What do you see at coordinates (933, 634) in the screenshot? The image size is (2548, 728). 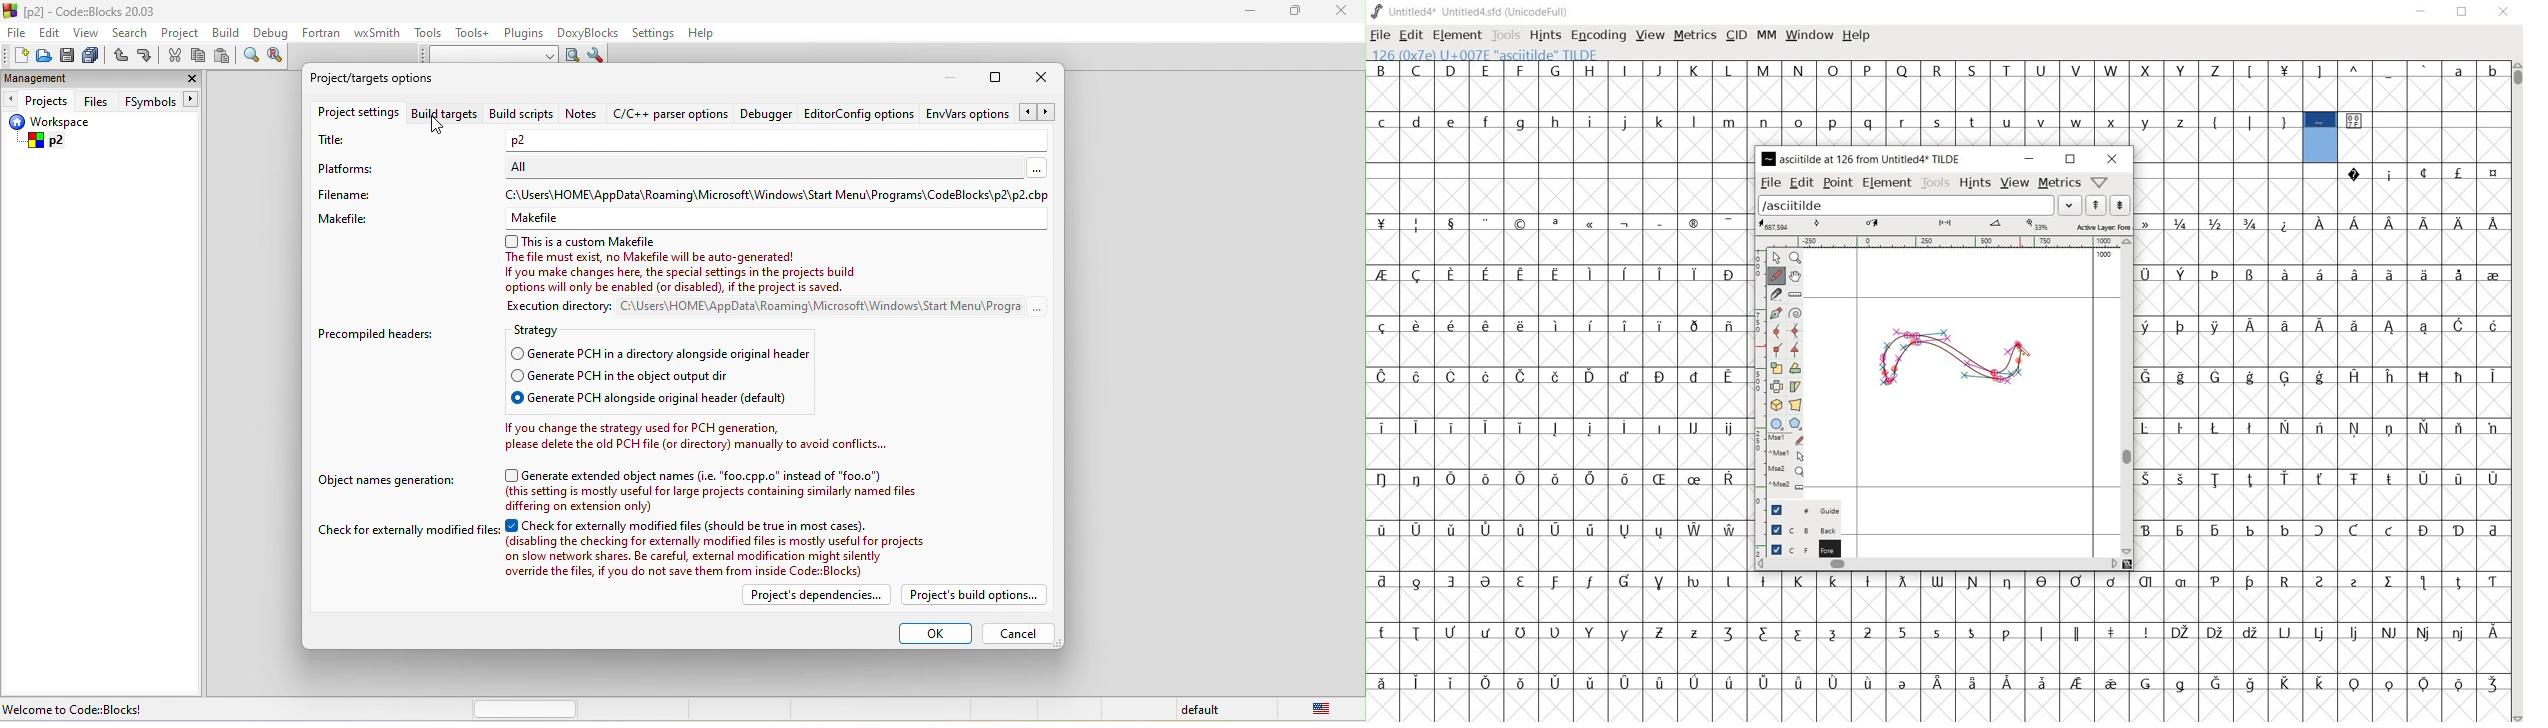 I see `ok` at bounding box center [933, 634].